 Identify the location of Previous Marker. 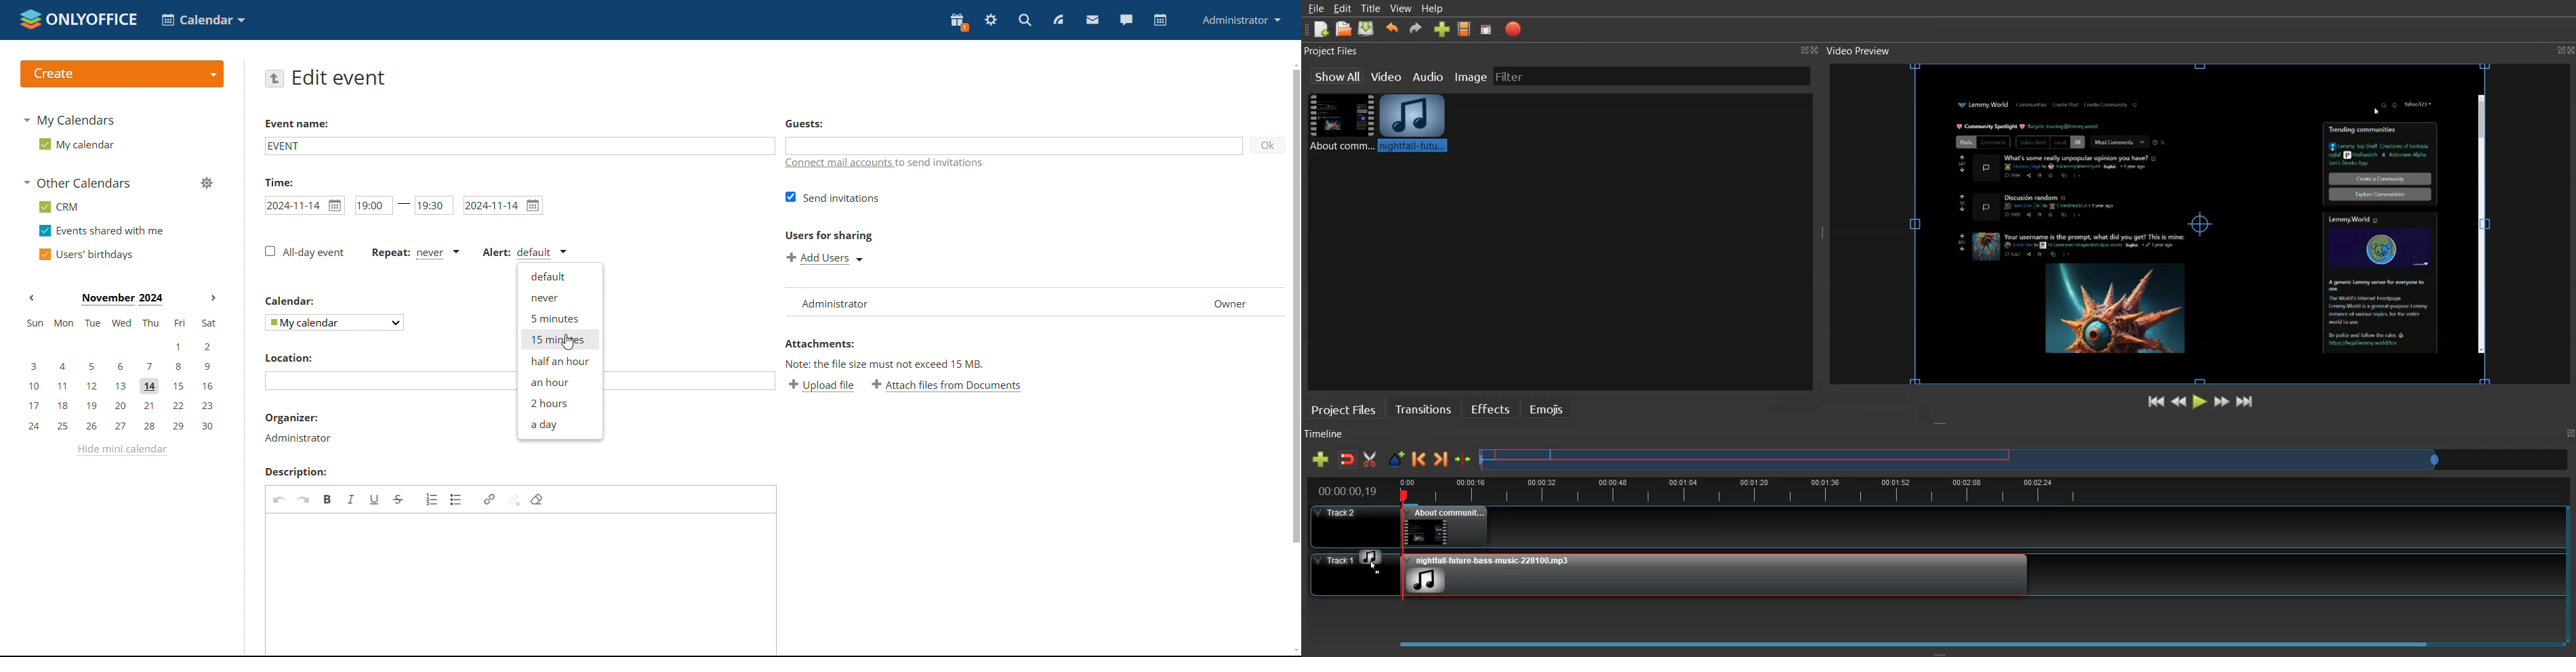
(1419, 459).